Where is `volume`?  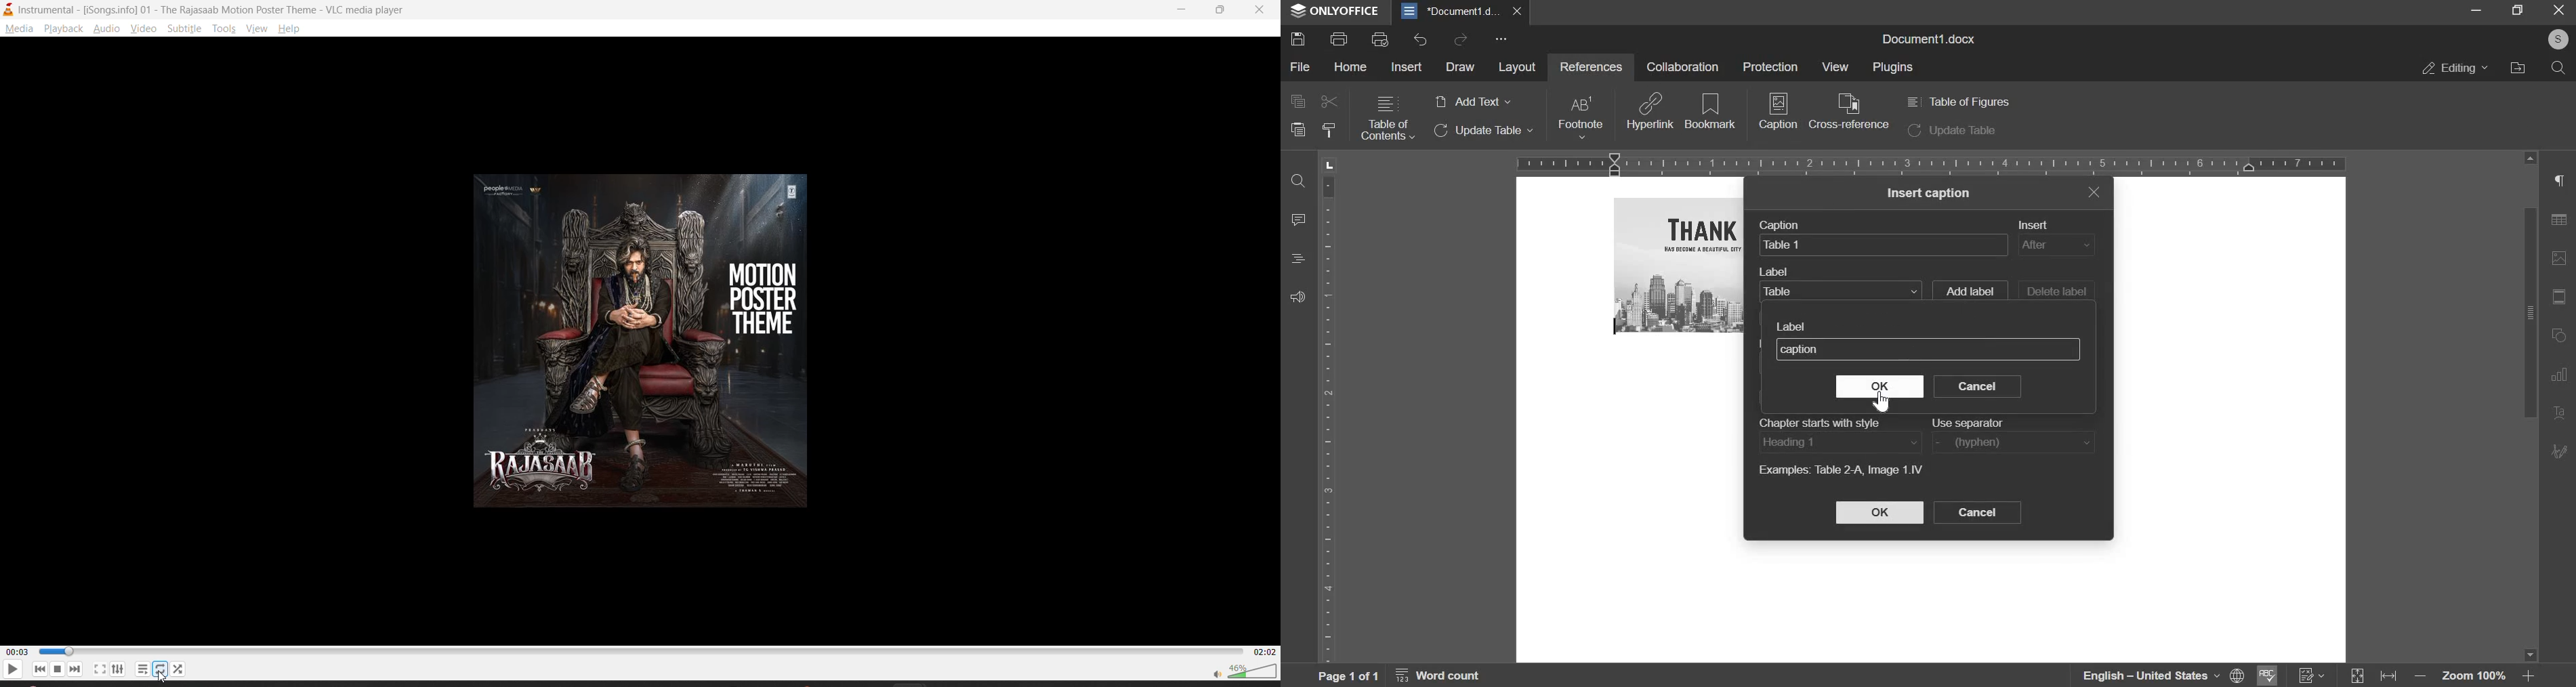 volume is located at coordinates (1244, 672).